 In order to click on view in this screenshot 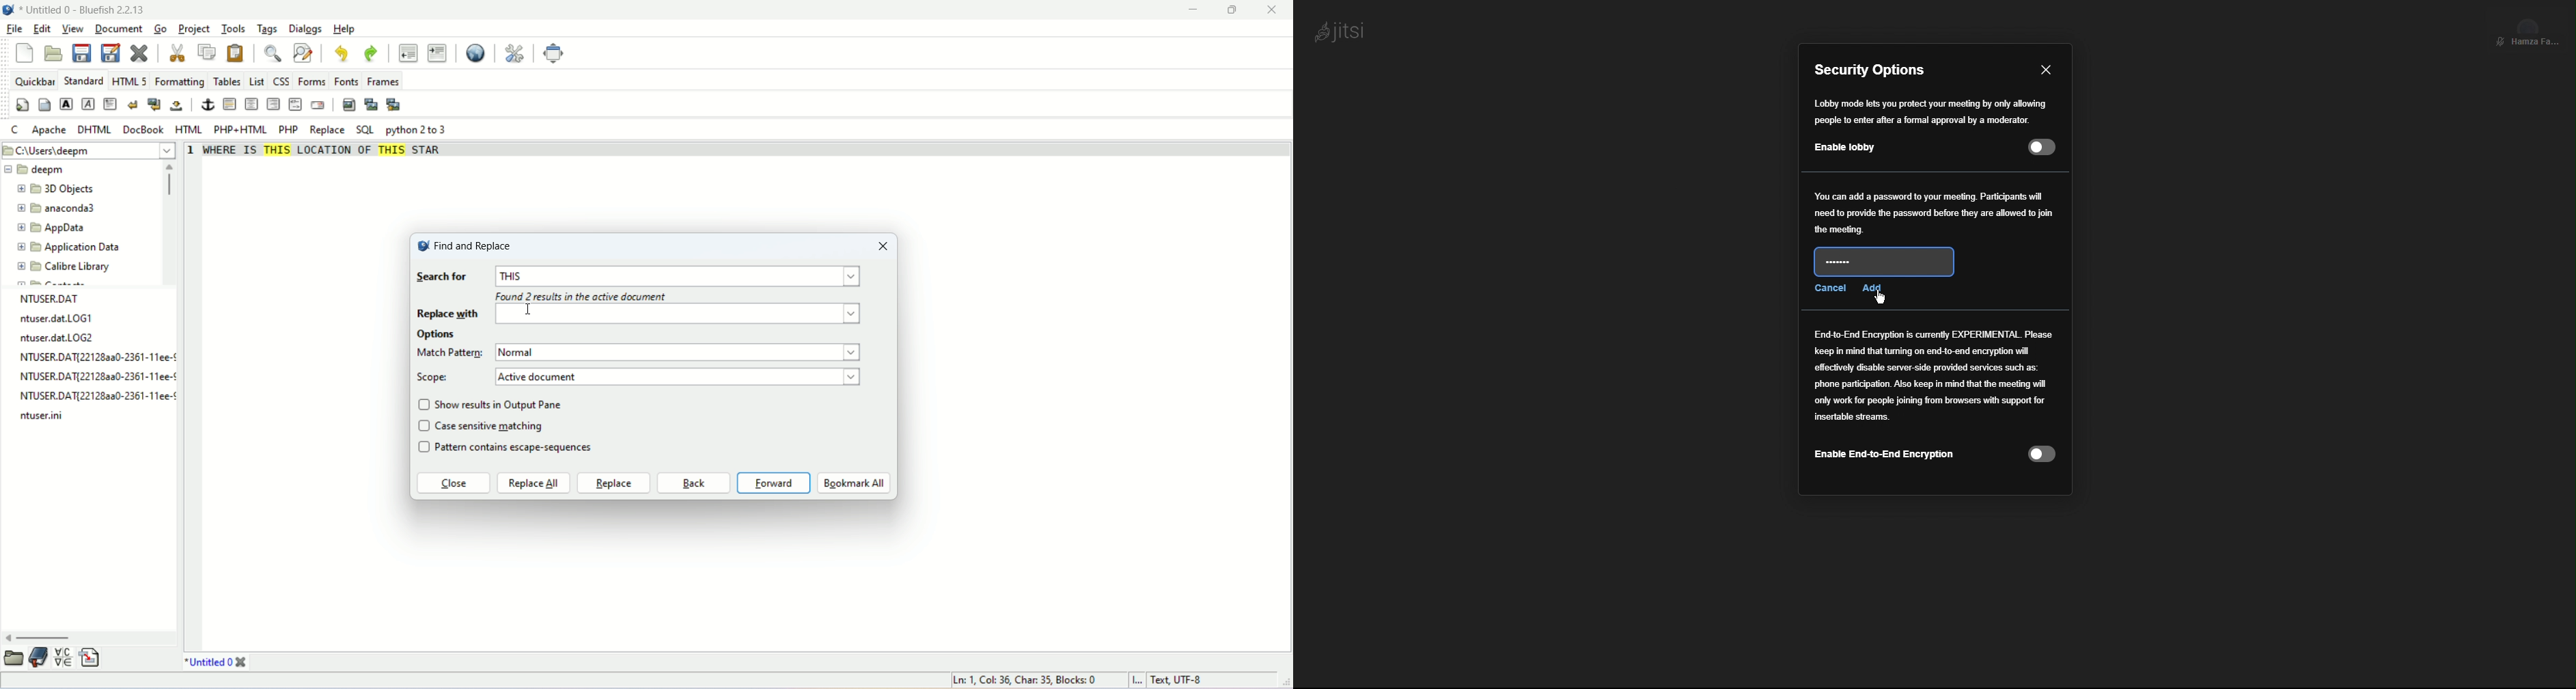, I will do `click(71, 28)`.